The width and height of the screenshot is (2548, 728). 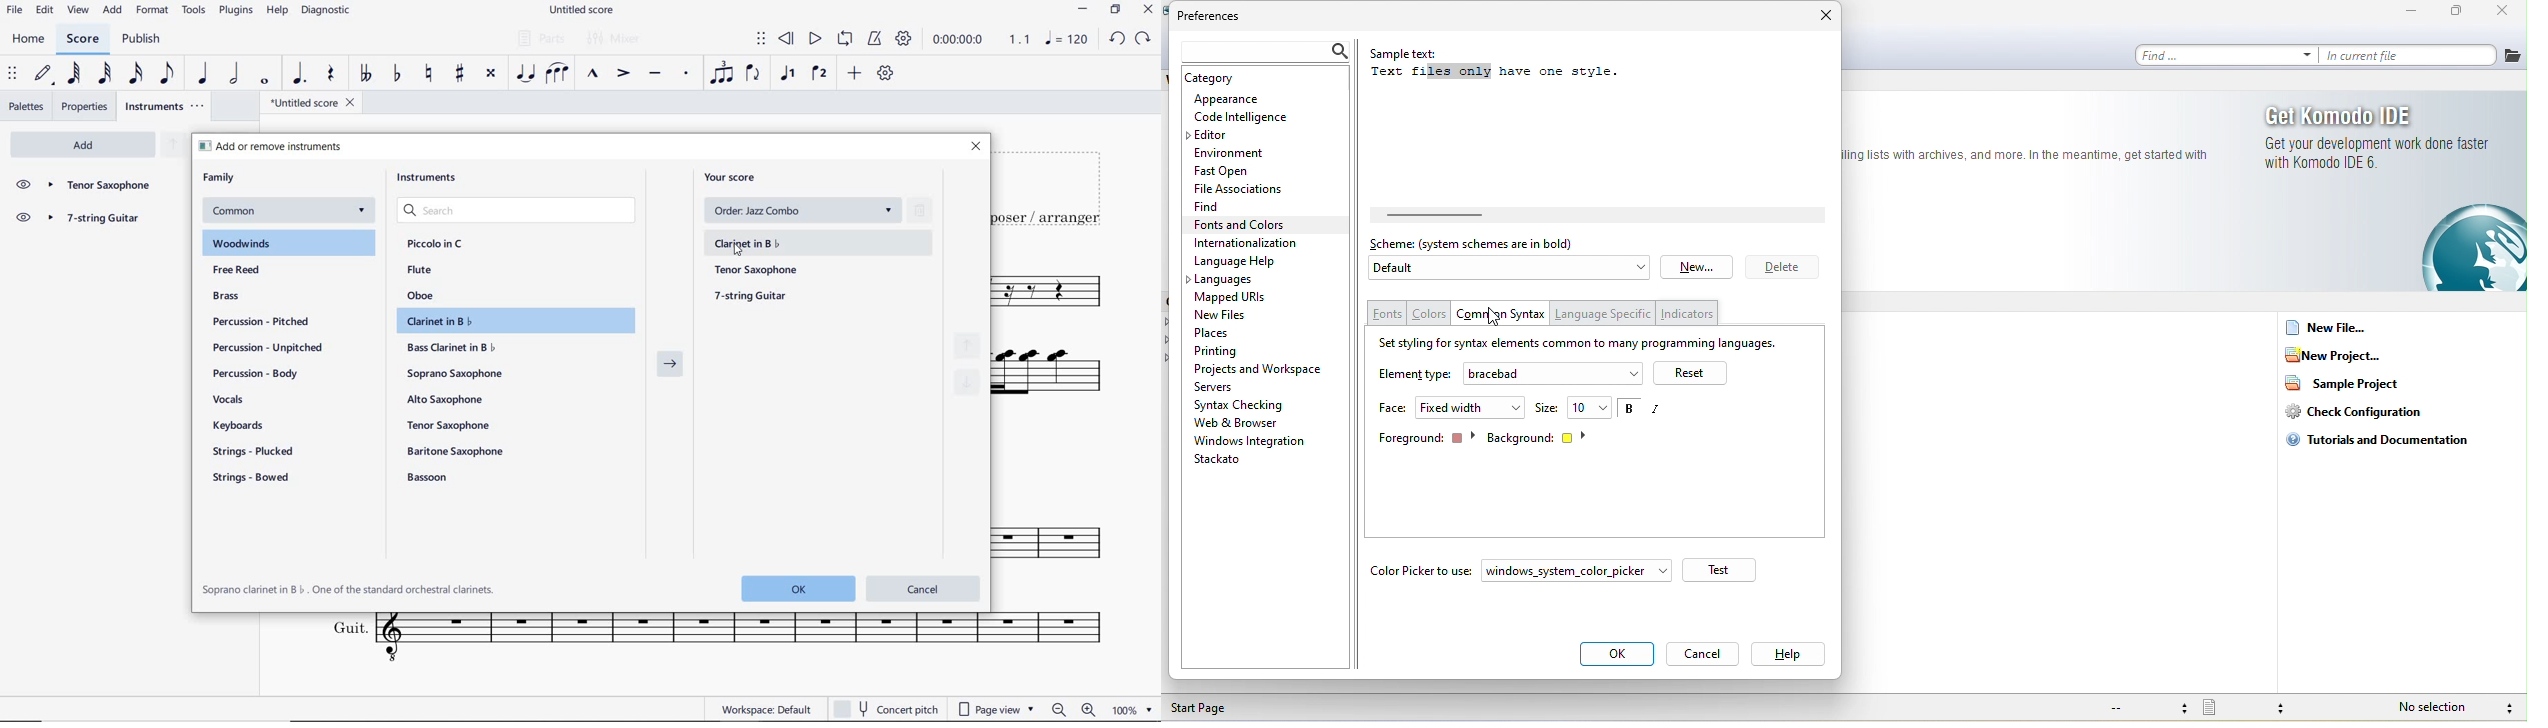 I want to click on find, so click(x=1211, y=206).